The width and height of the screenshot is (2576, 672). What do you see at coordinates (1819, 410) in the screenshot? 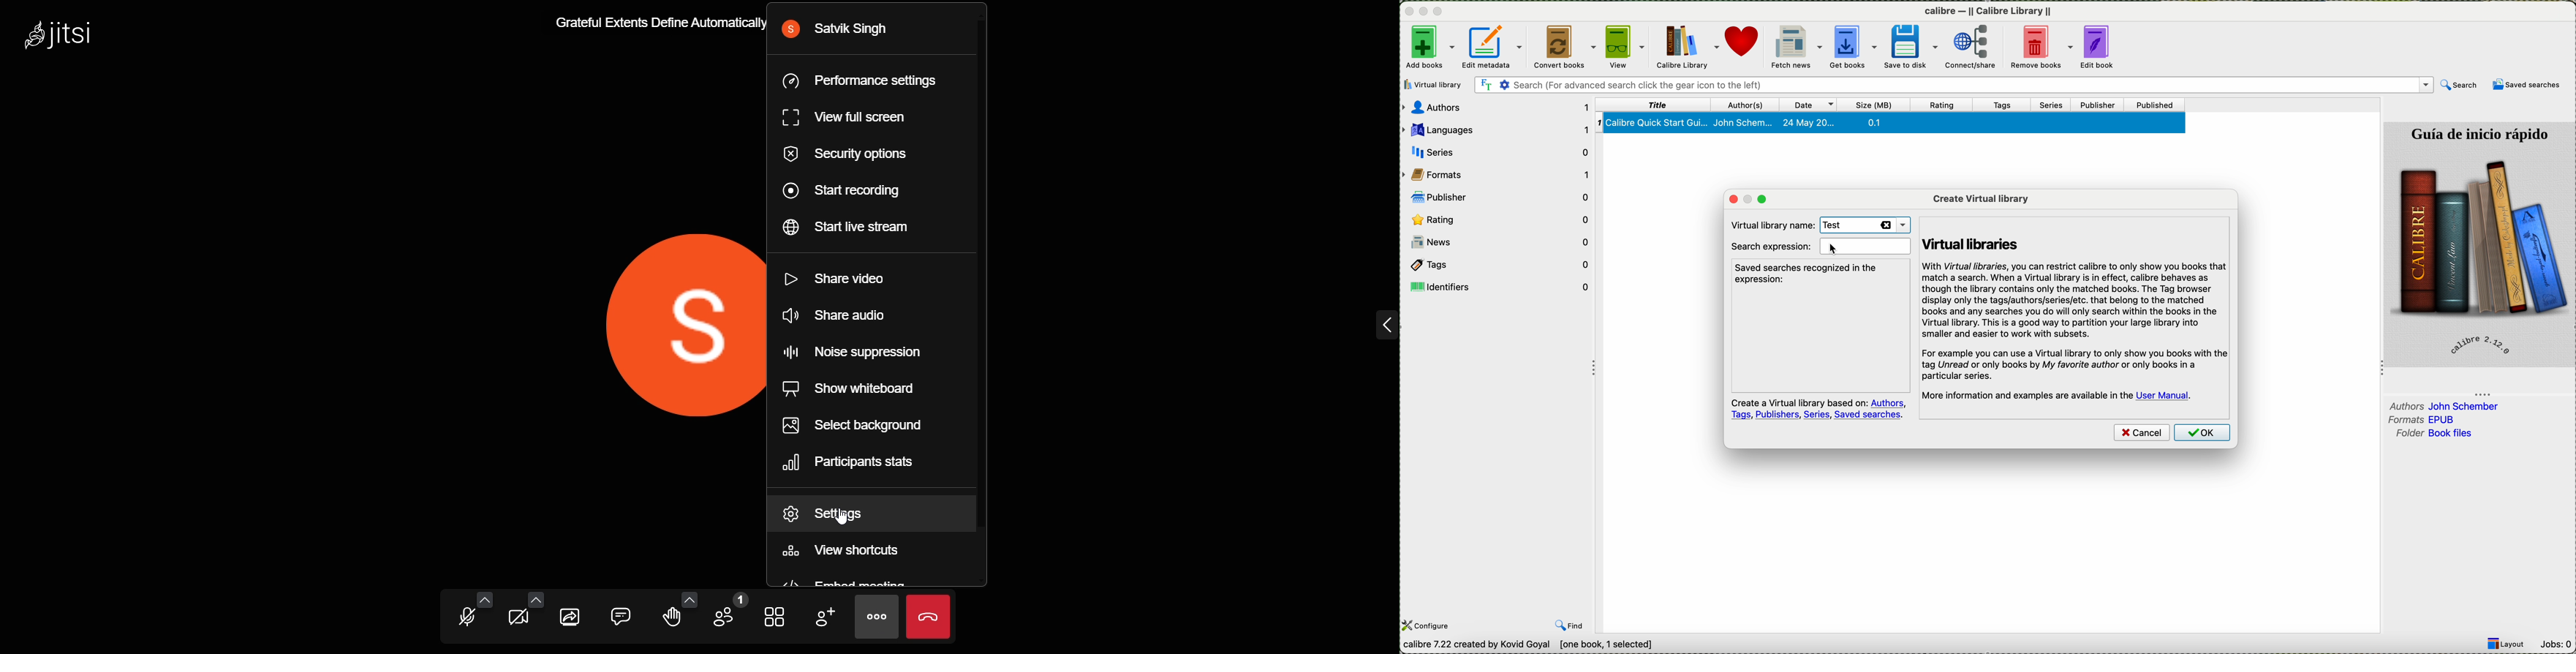
I see `note` at bounding box center [1819, 410].